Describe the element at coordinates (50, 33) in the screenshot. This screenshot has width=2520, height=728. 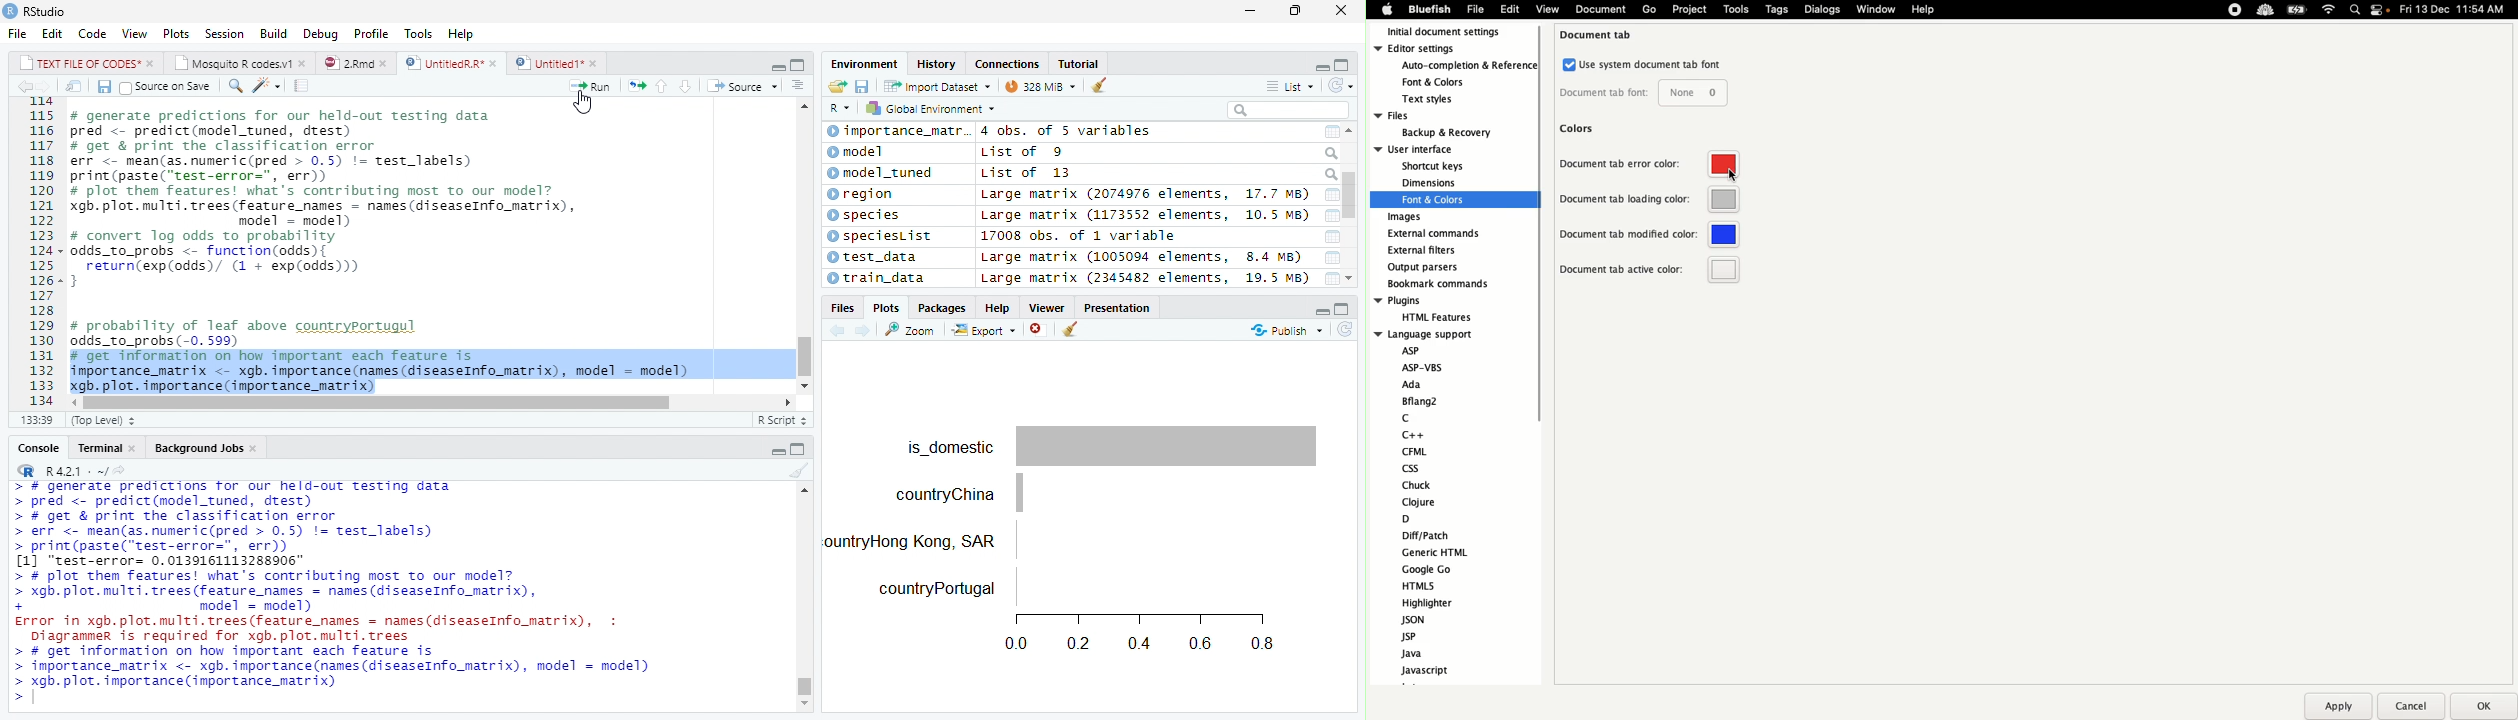
I see `Edit` at that location.